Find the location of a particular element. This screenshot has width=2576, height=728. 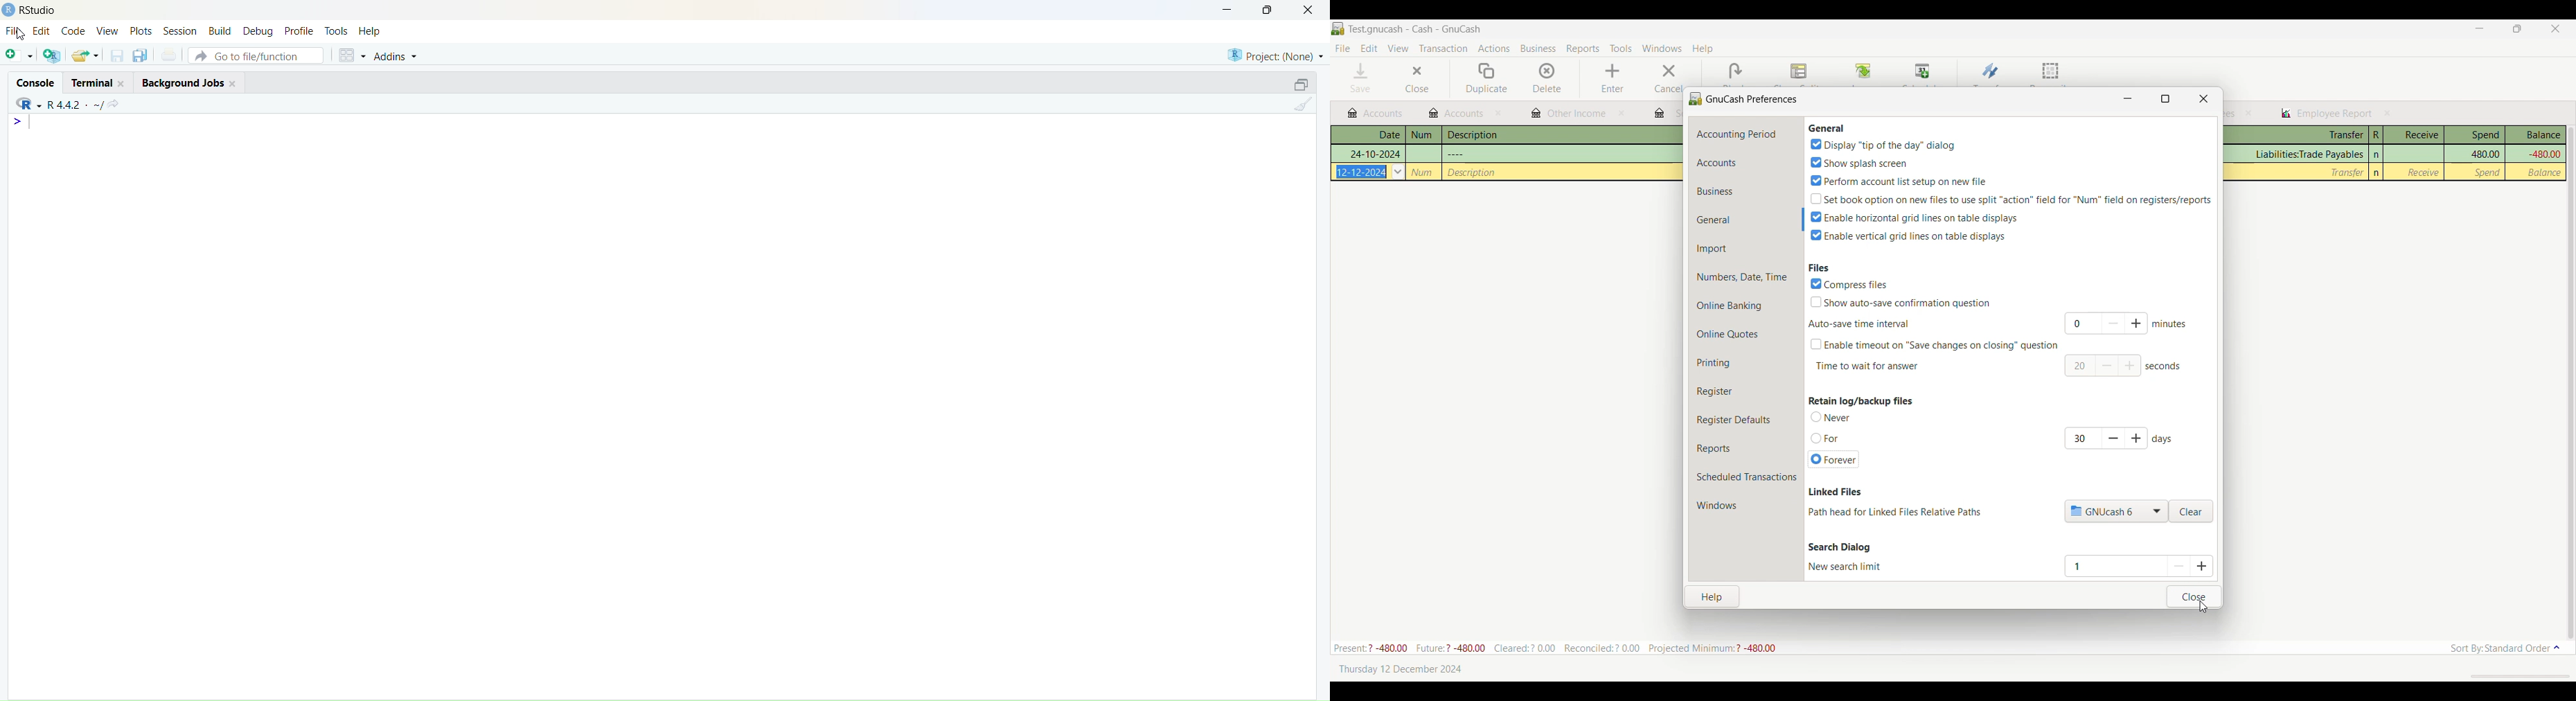

View is located at coordinates (107, 32).